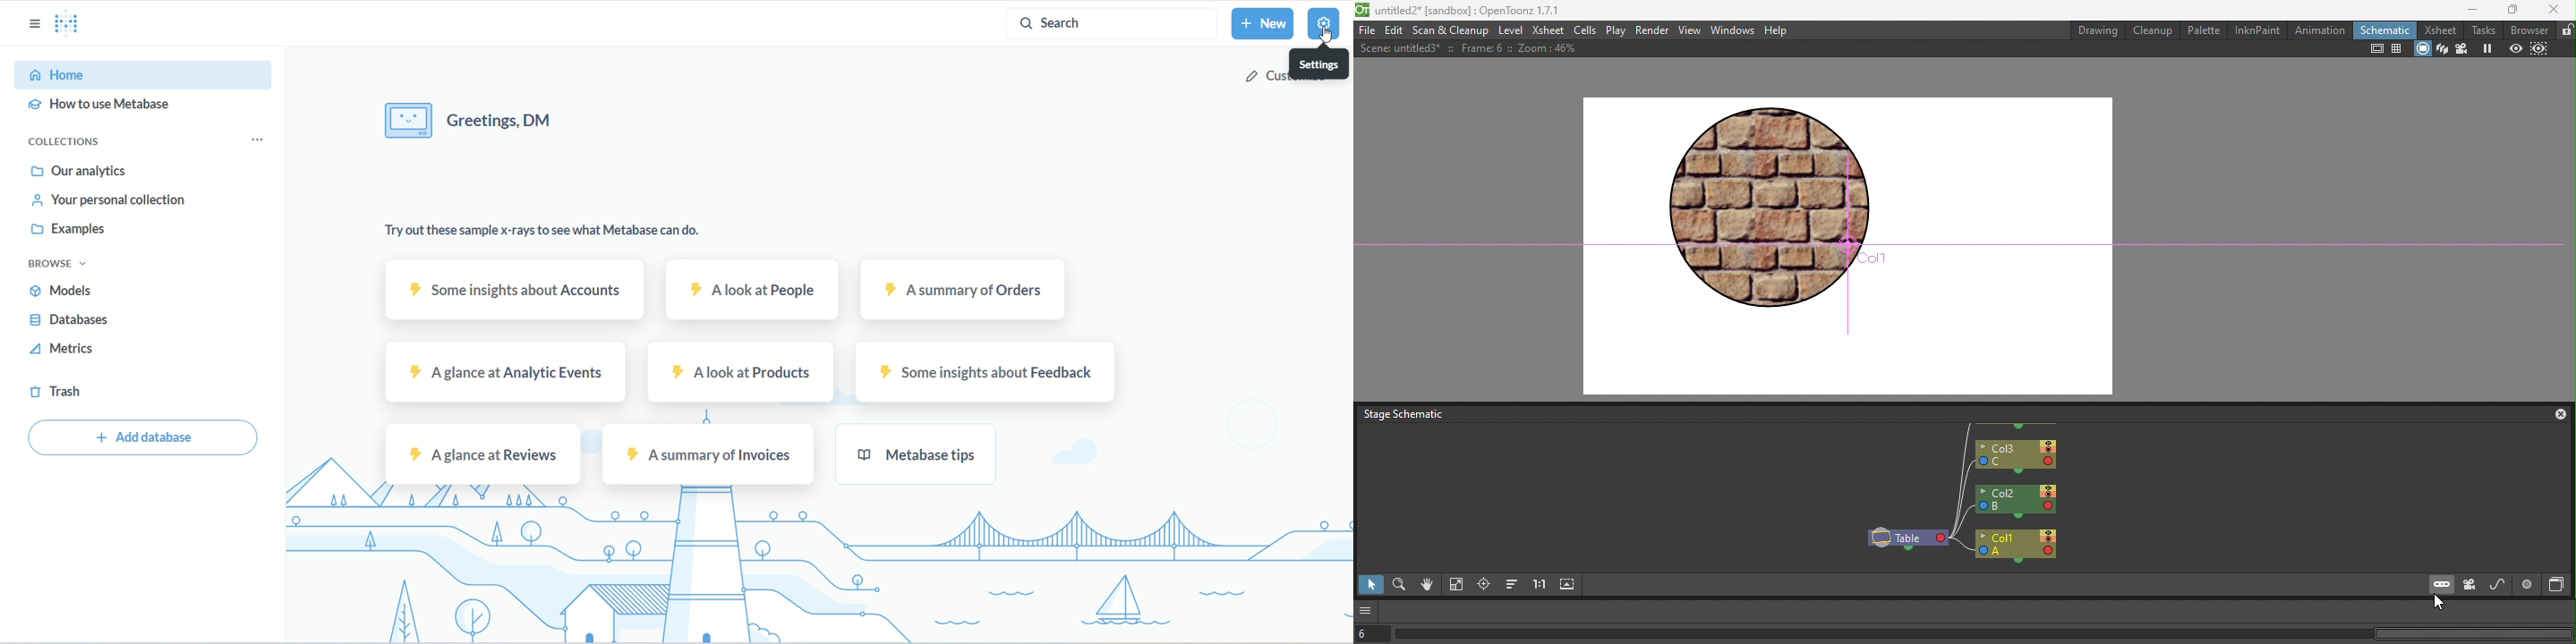 This screenshot has width=2576, height=644. Describe the element at coordinates (484, 456) in the screenshot. I see `reviews` at that location.